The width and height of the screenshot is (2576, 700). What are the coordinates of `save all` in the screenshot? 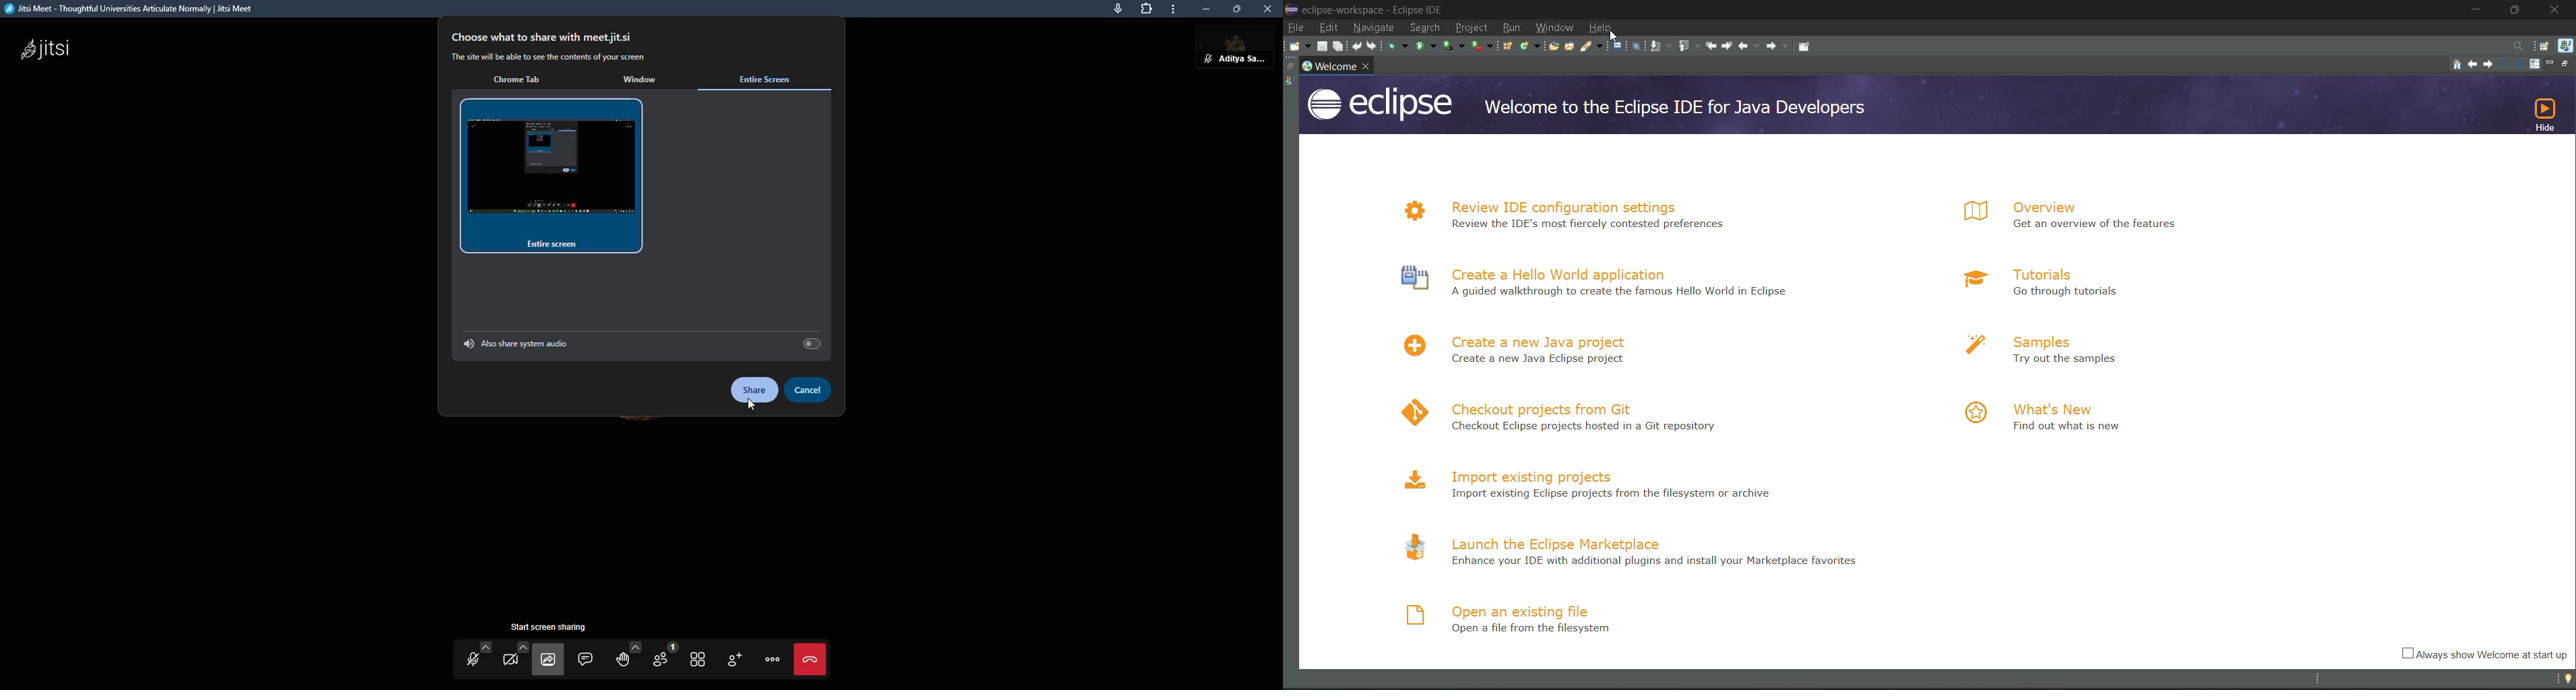 It's located at (1339, 45).